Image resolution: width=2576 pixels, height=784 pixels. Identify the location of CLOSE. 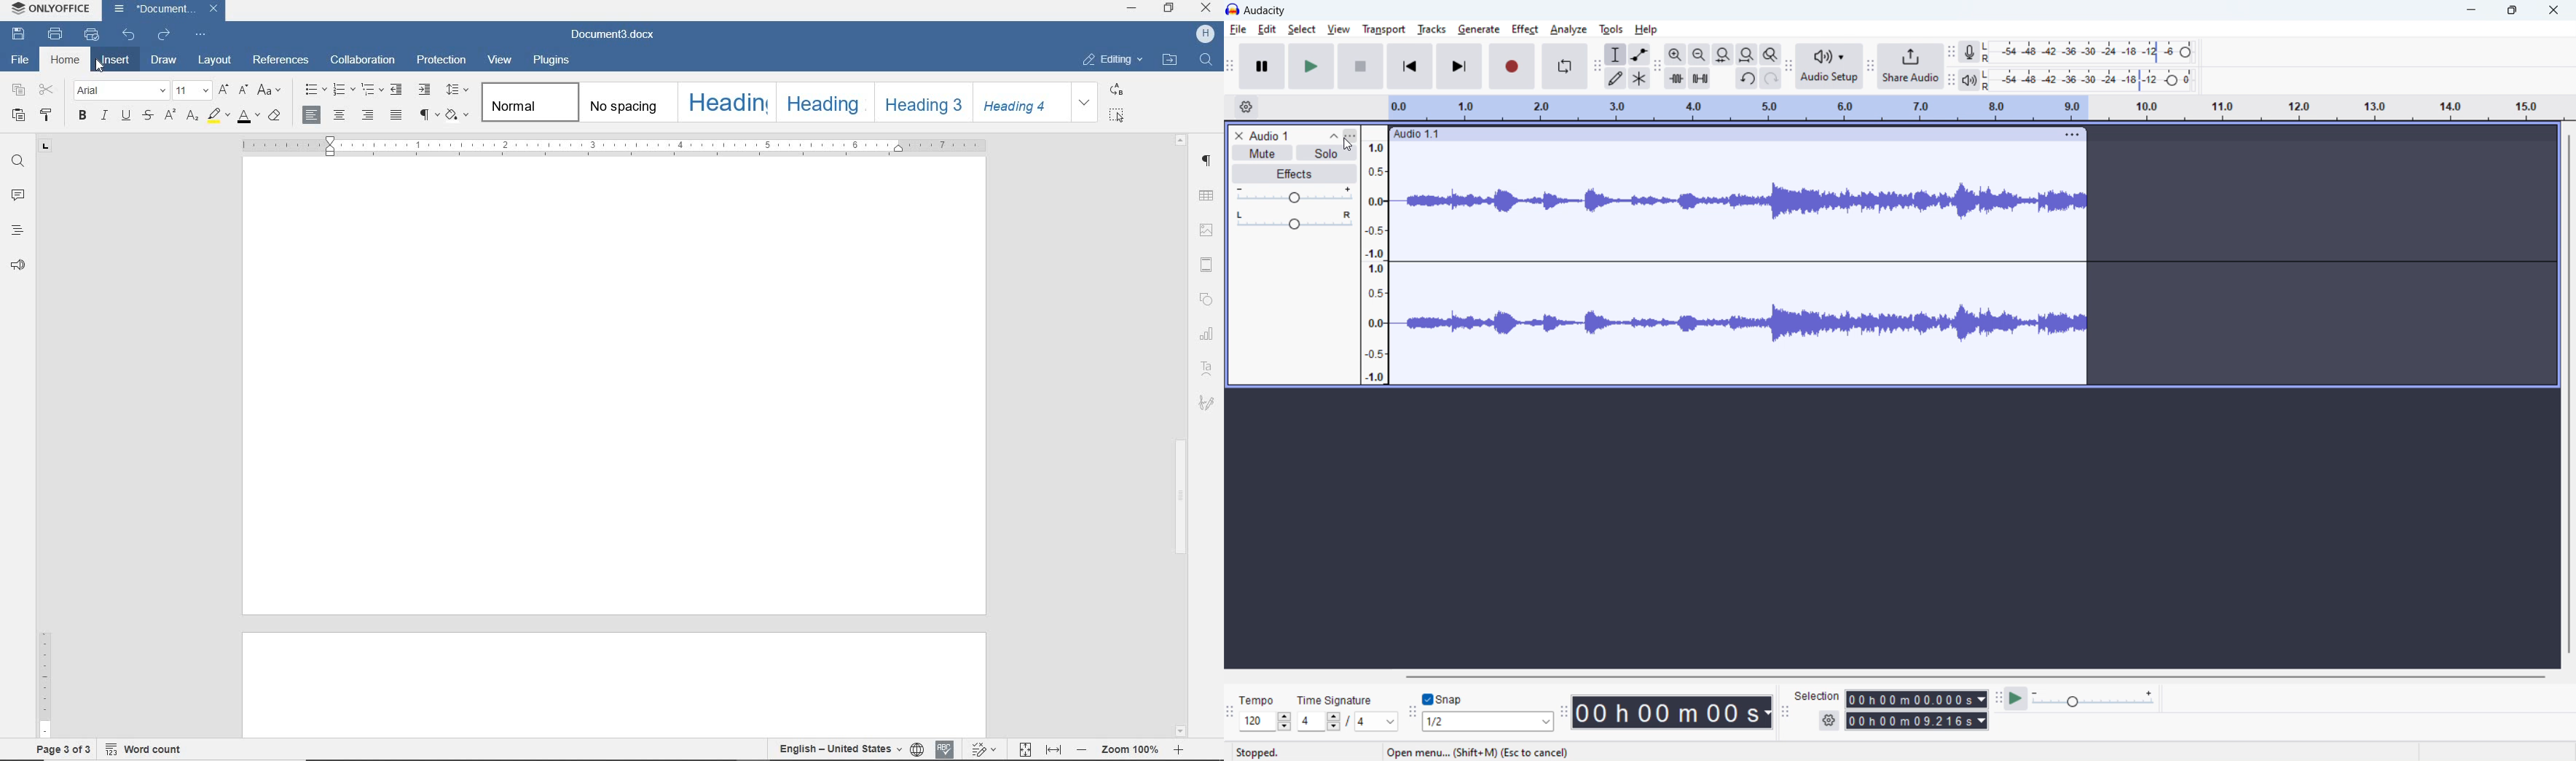
(1206, 10).